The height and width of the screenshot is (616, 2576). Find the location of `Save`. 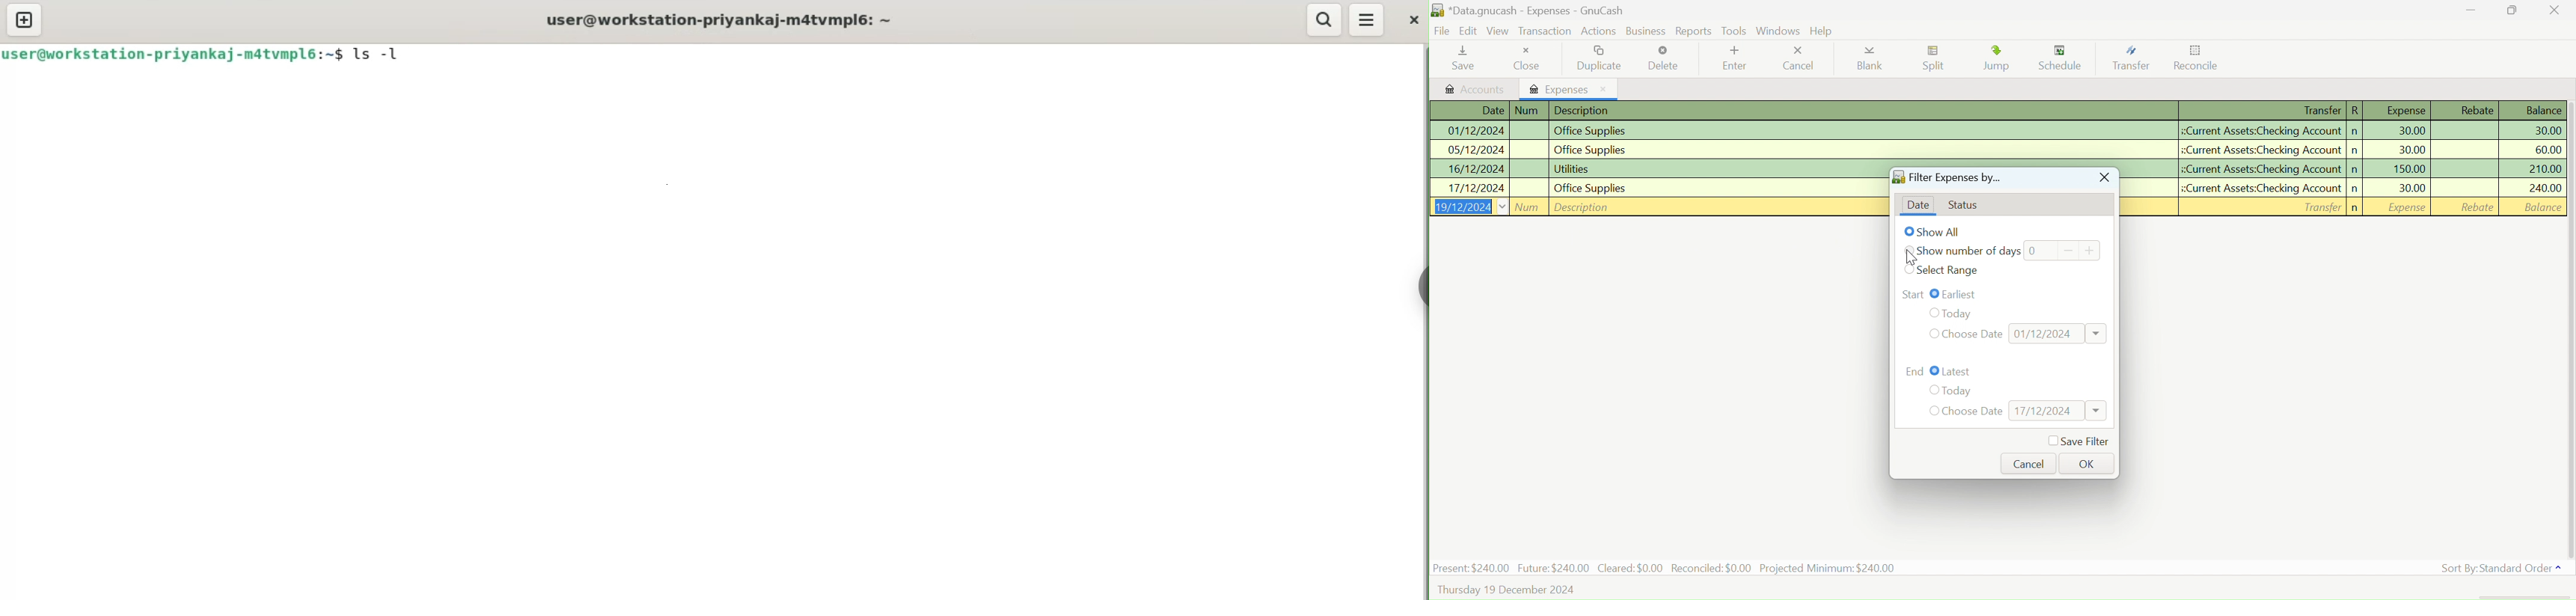

Save is located at coordinates (1461, 59).